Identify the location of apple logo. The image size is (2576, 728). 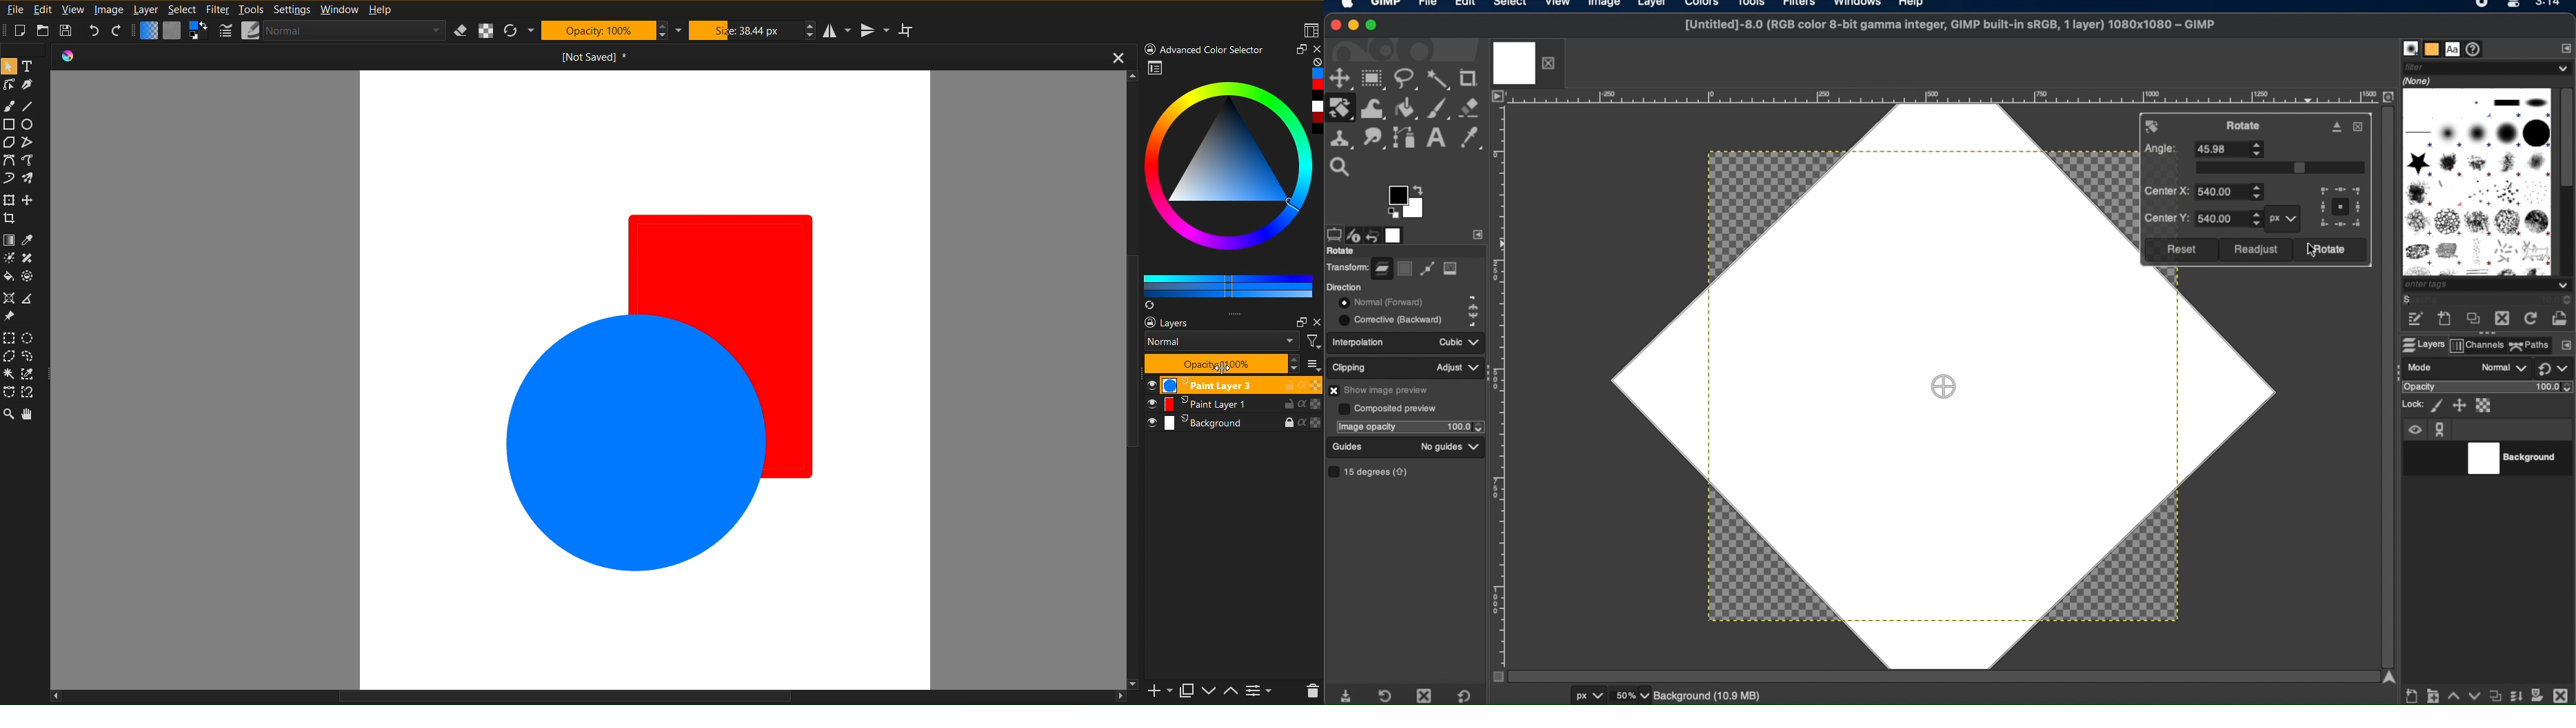
(1346, 7).